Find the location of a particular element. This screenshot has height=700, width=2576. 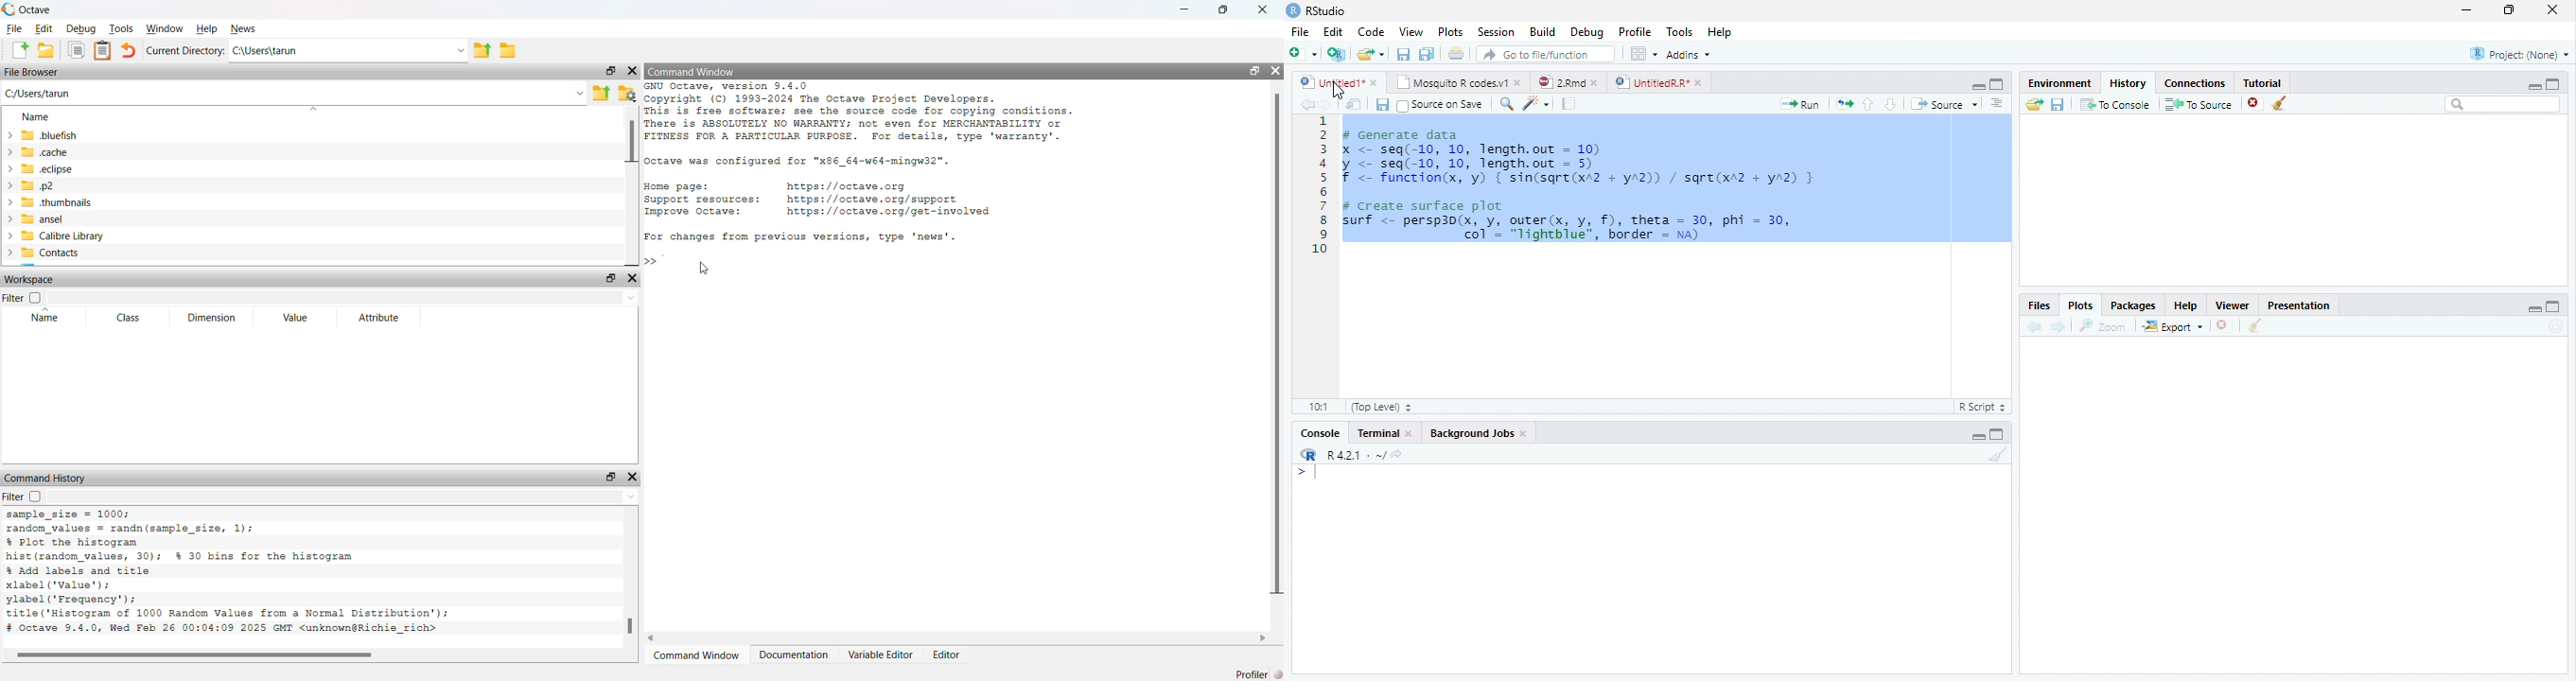

Go to file/function is located at coordinates (1546, 53).